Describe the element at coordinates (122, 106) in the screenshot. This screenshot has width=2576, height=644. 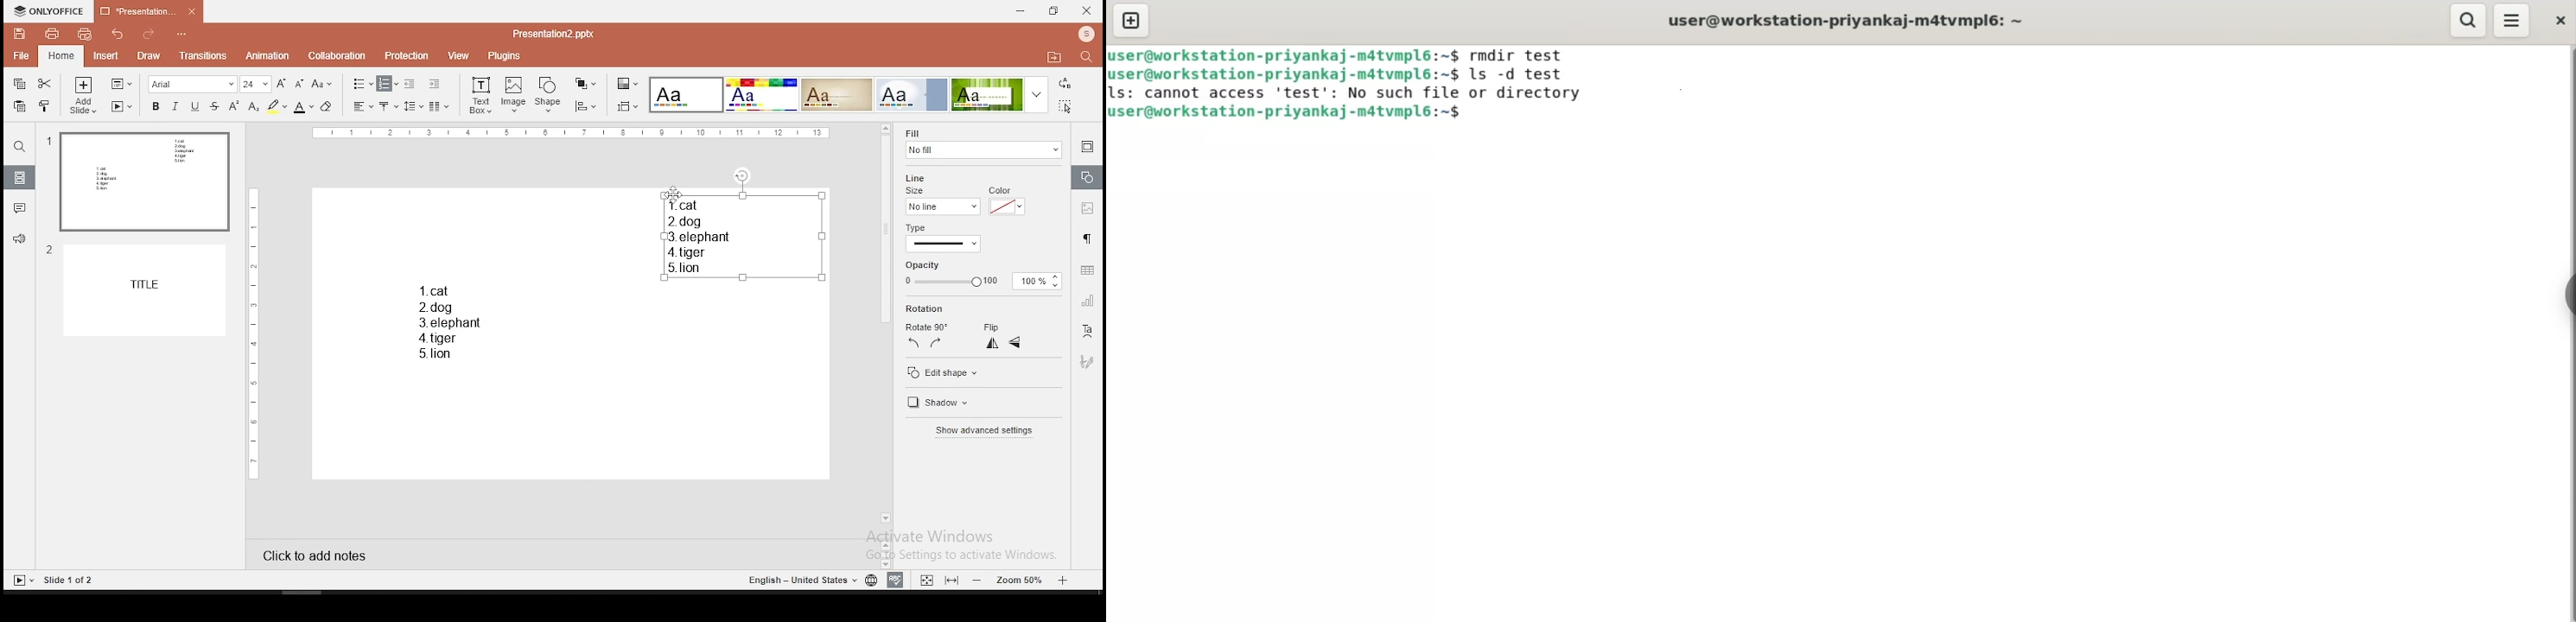
I see `start slideshow` at that location.